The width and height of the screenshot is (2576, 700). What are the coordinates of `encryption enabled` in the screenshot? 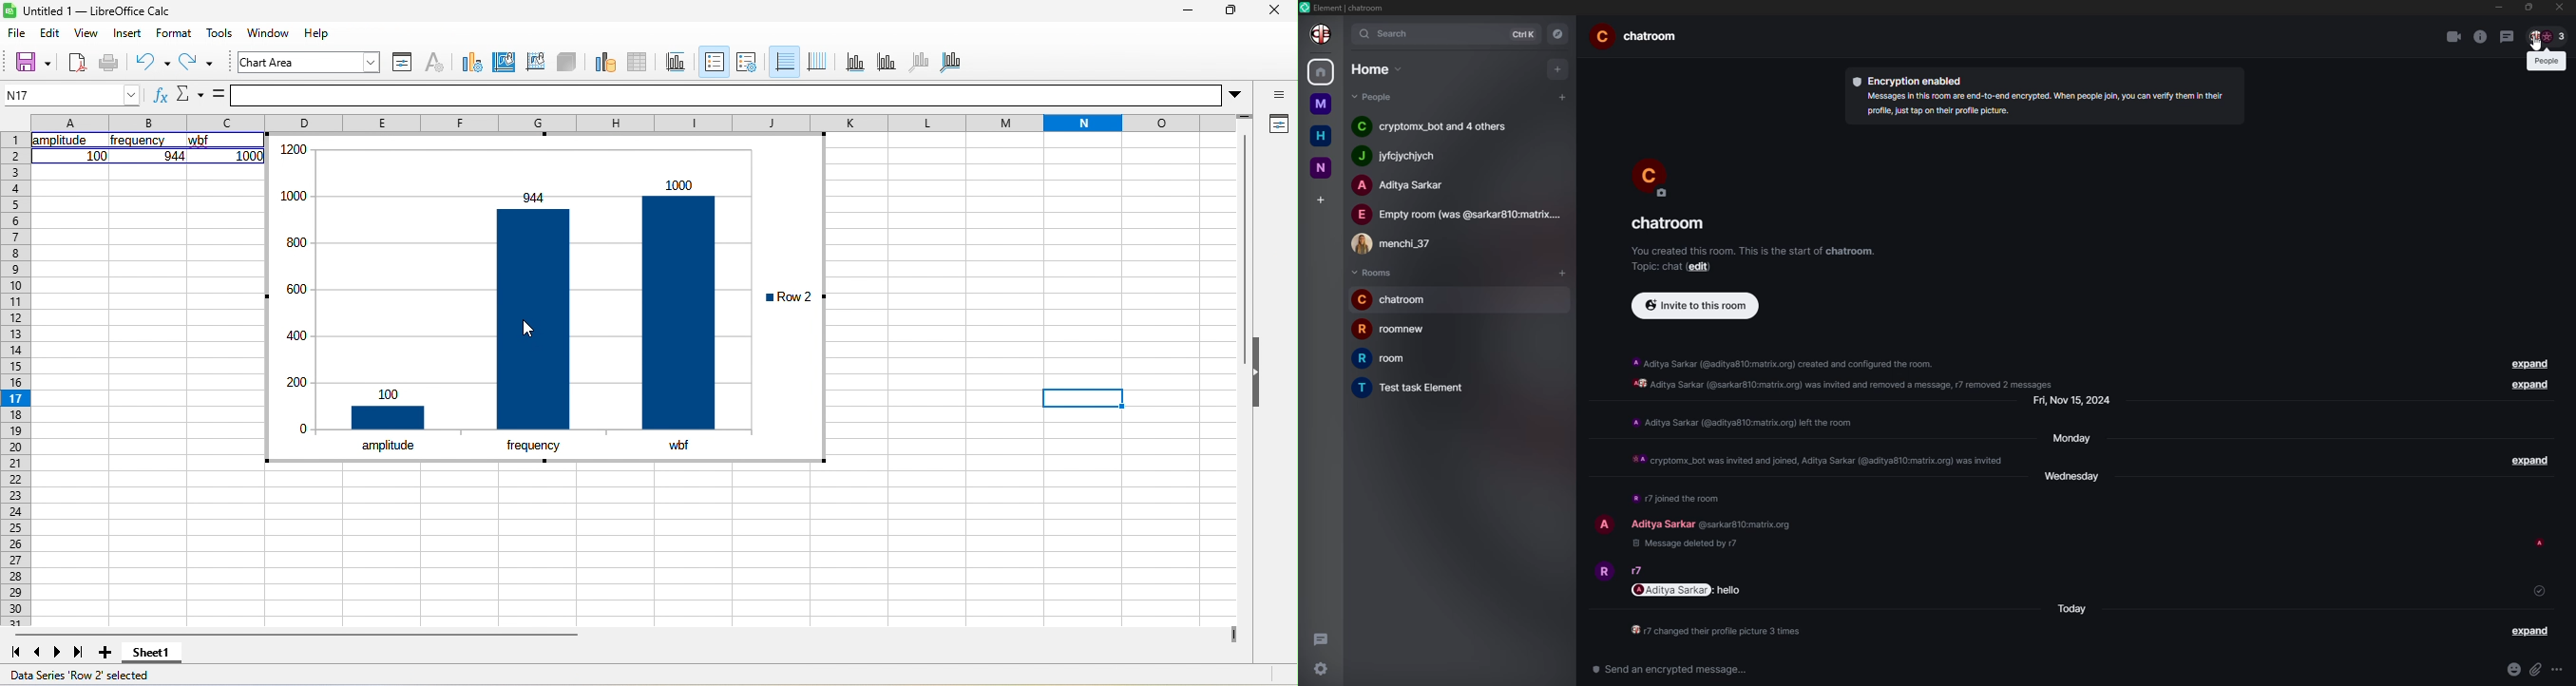 It's located at (1910, 81).